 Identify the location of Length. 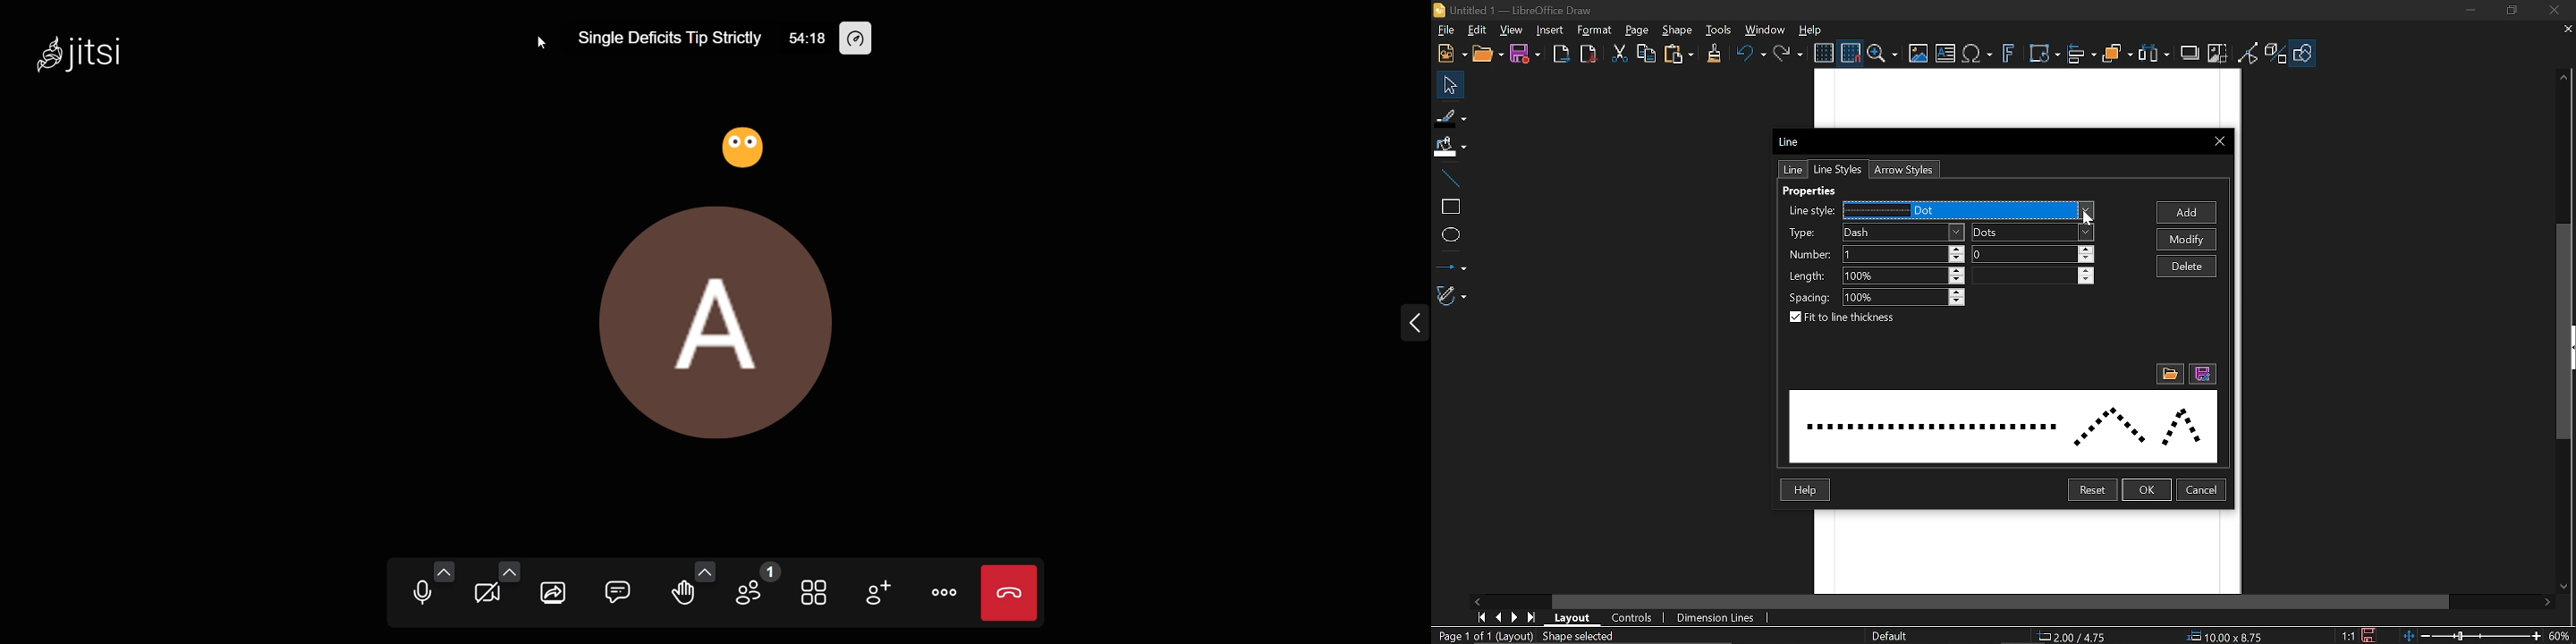
(1904, 276).